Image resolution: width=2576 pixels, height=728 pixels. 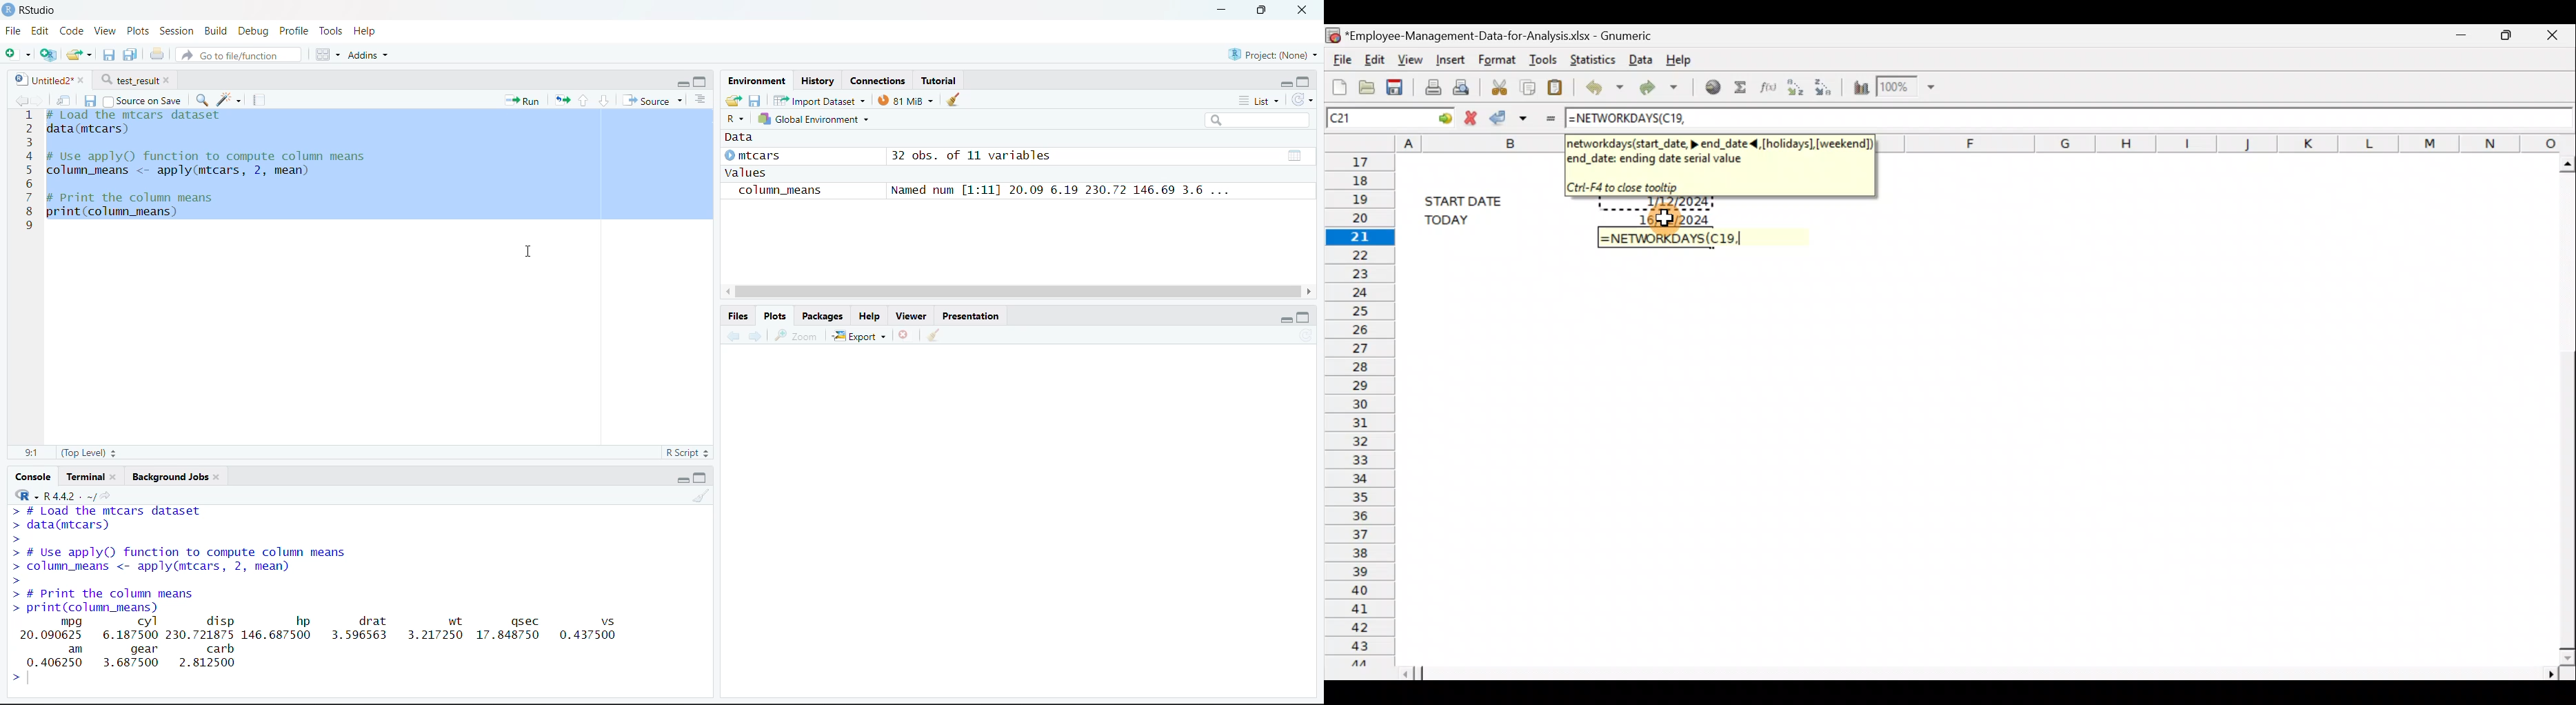 I want to click on Statistics, so click(x=1590, y=58).